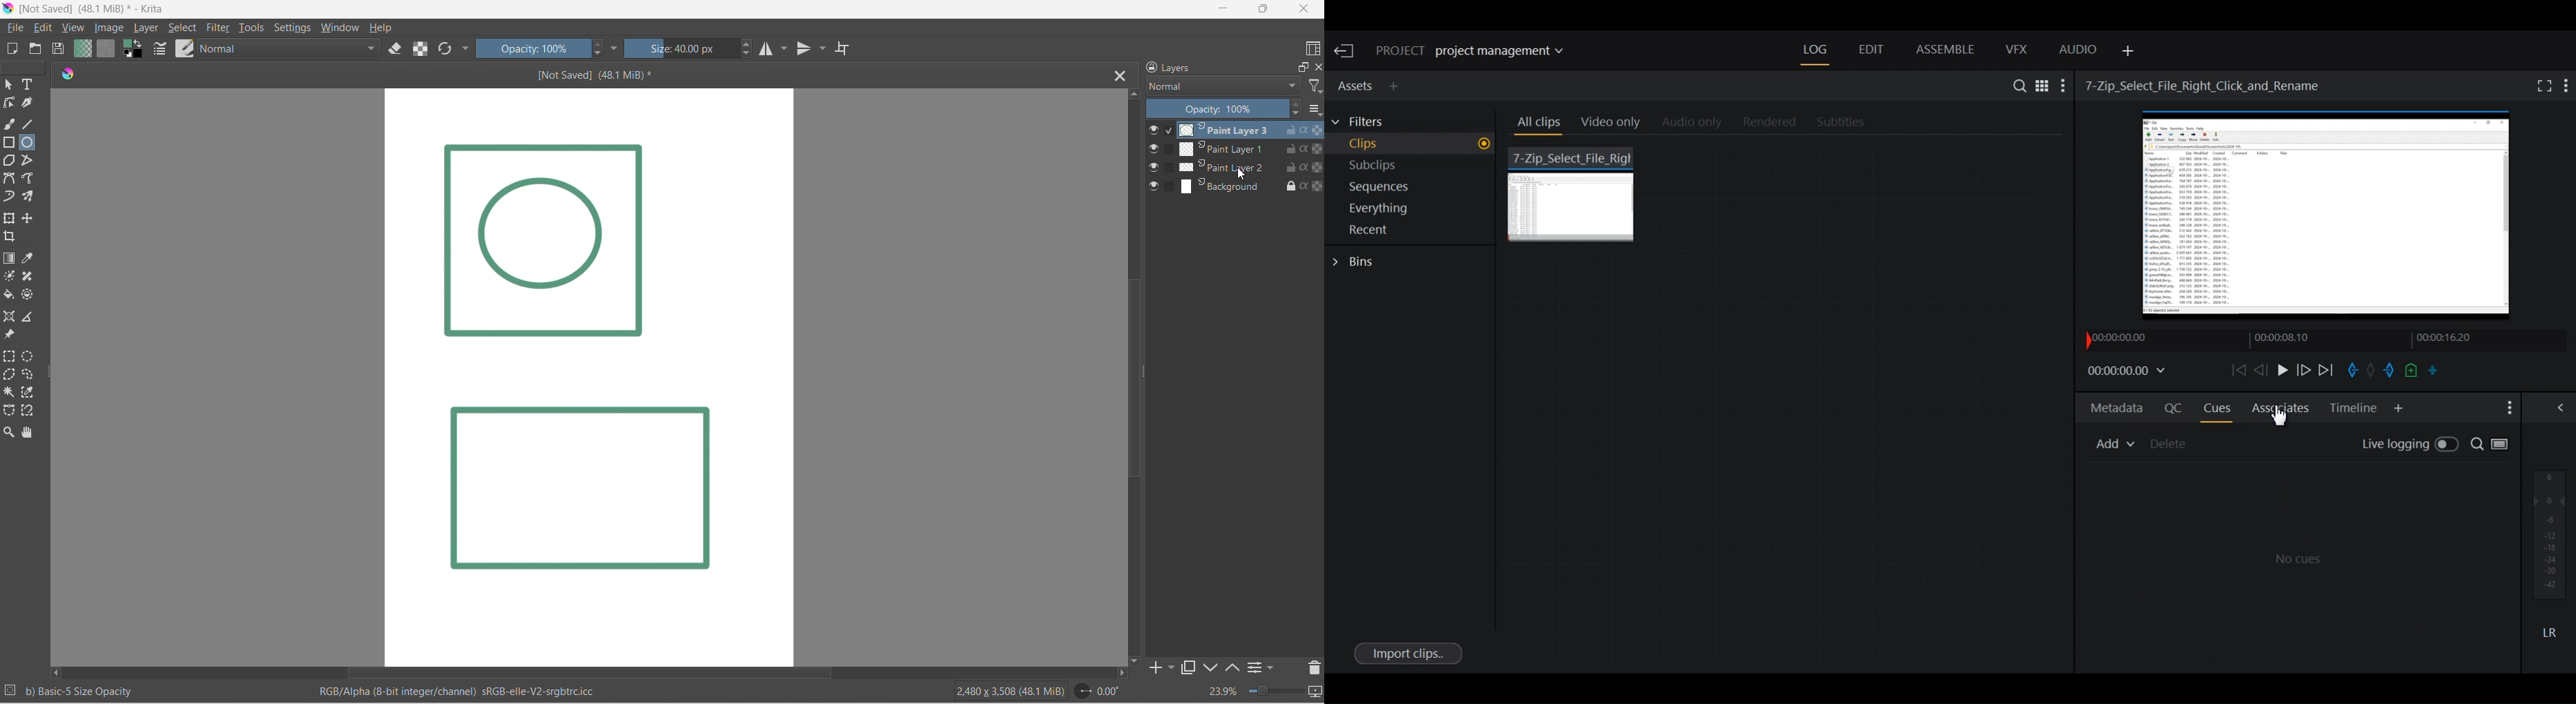  I want to click on unlock, so click(1288, 165).